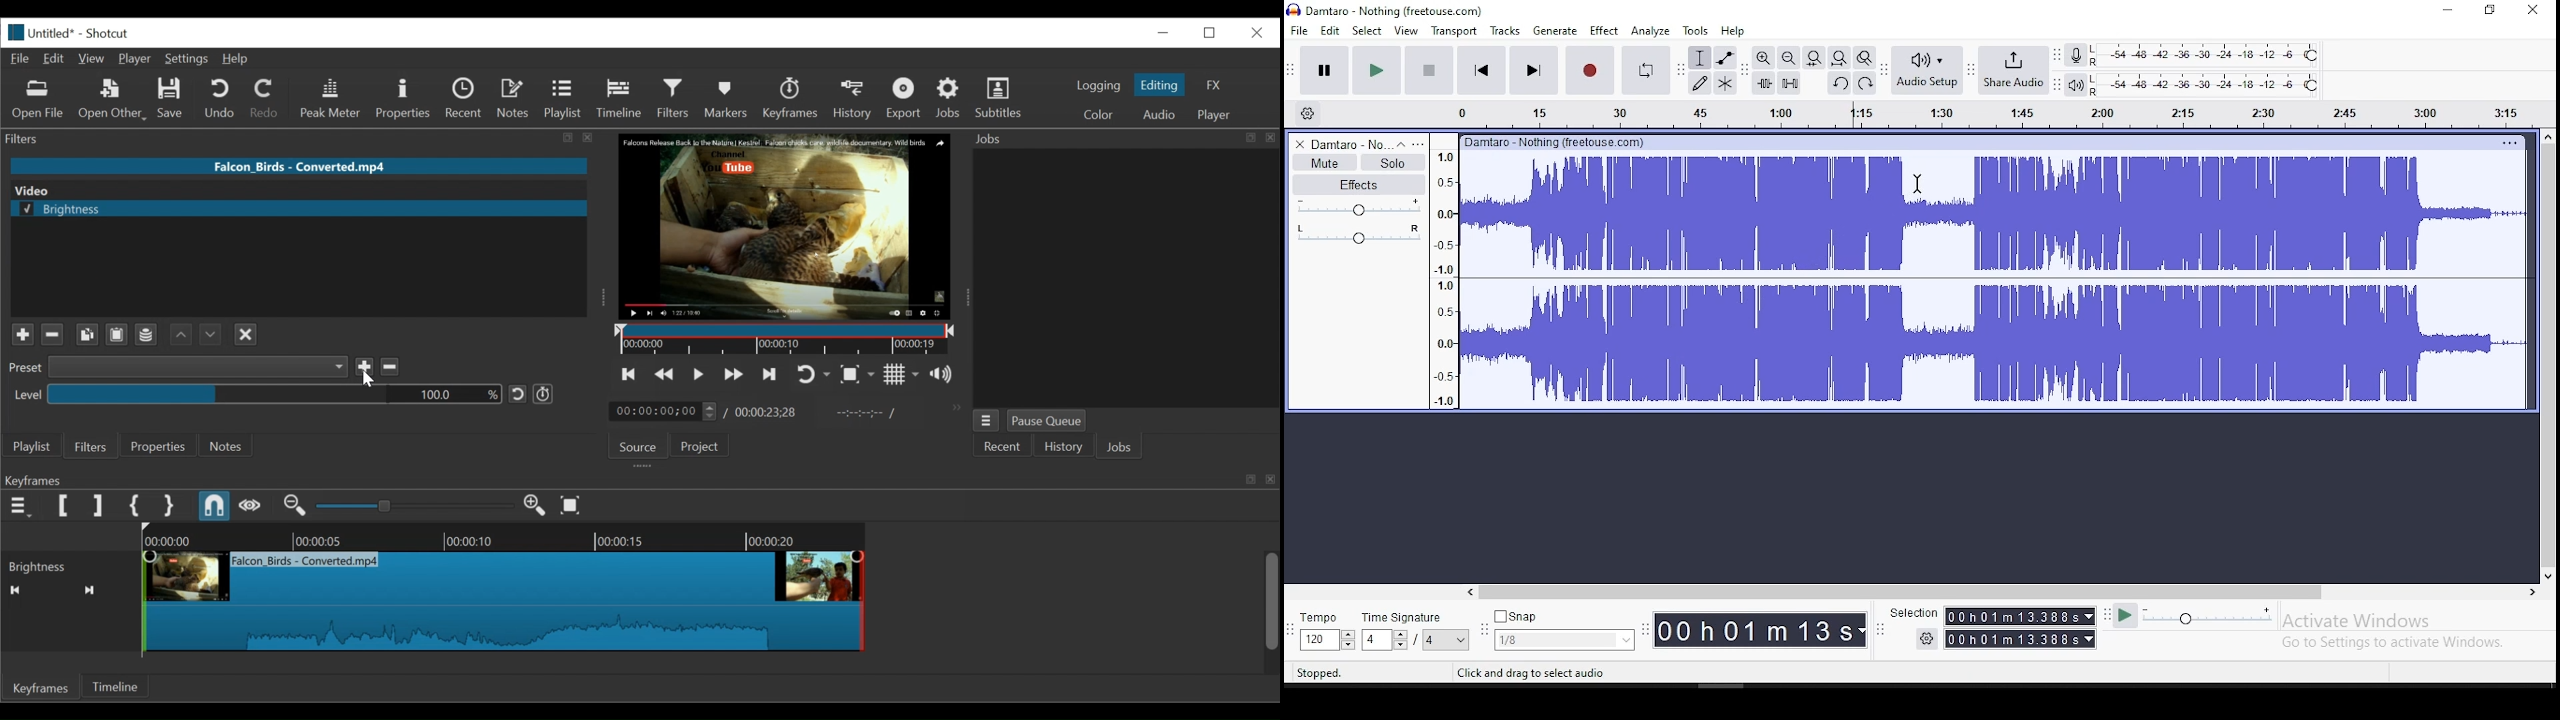 The image size is (2576, 728). I want to click on Scrub while dragging, so click(250, 506).